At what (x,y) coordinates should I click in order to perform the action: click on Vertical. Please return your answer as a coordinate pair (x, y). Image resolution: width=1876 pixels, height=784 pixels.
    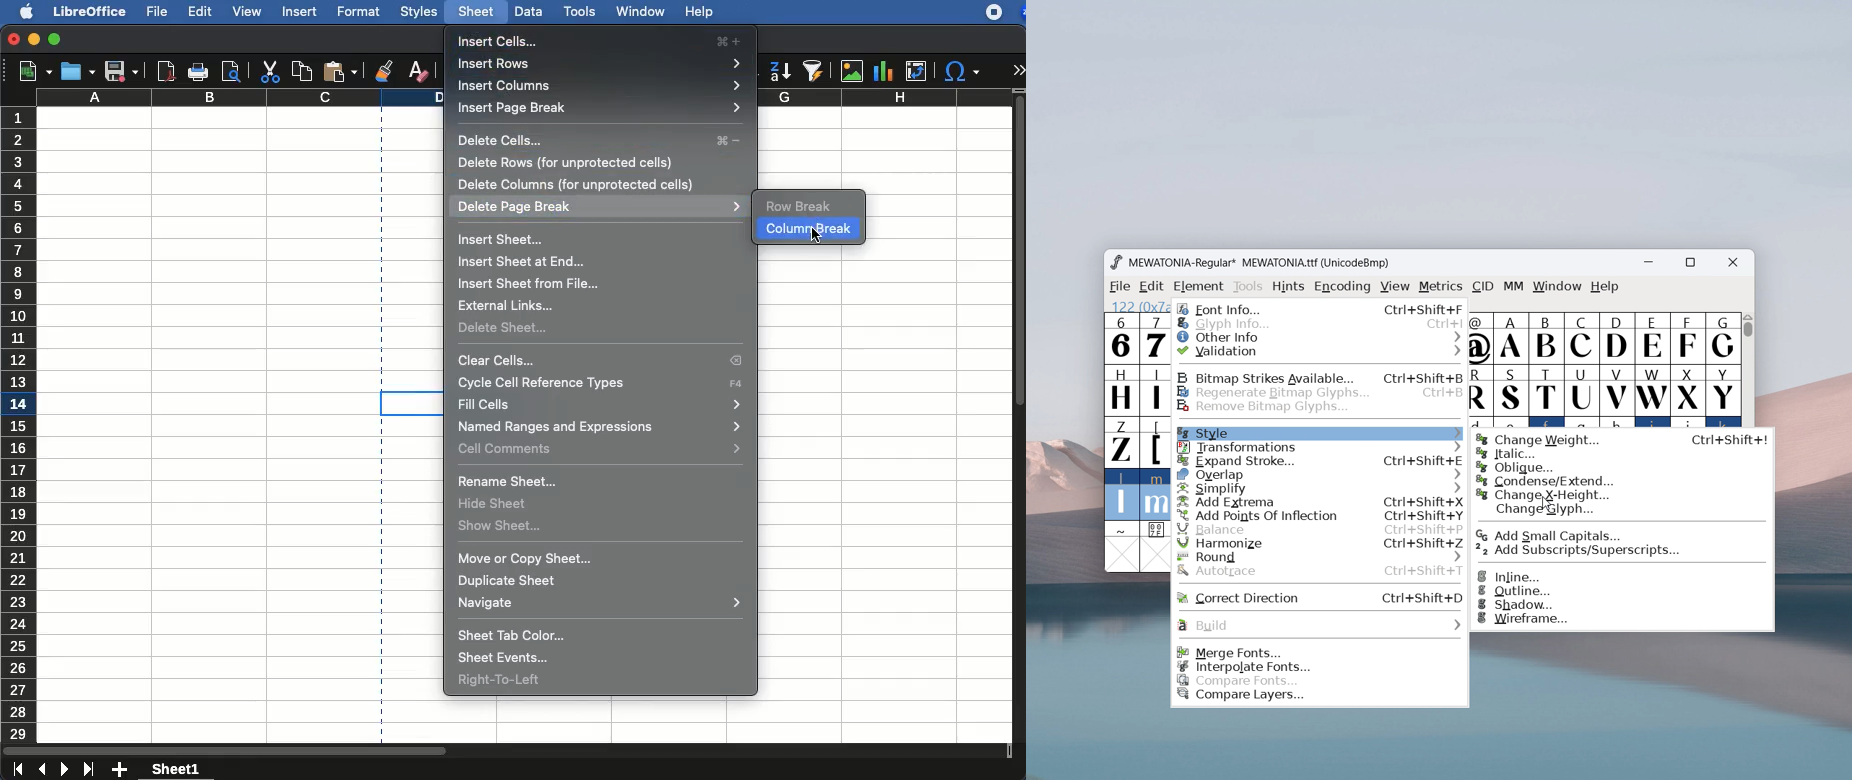
    Looking at the image, I should click on (1749, 369).